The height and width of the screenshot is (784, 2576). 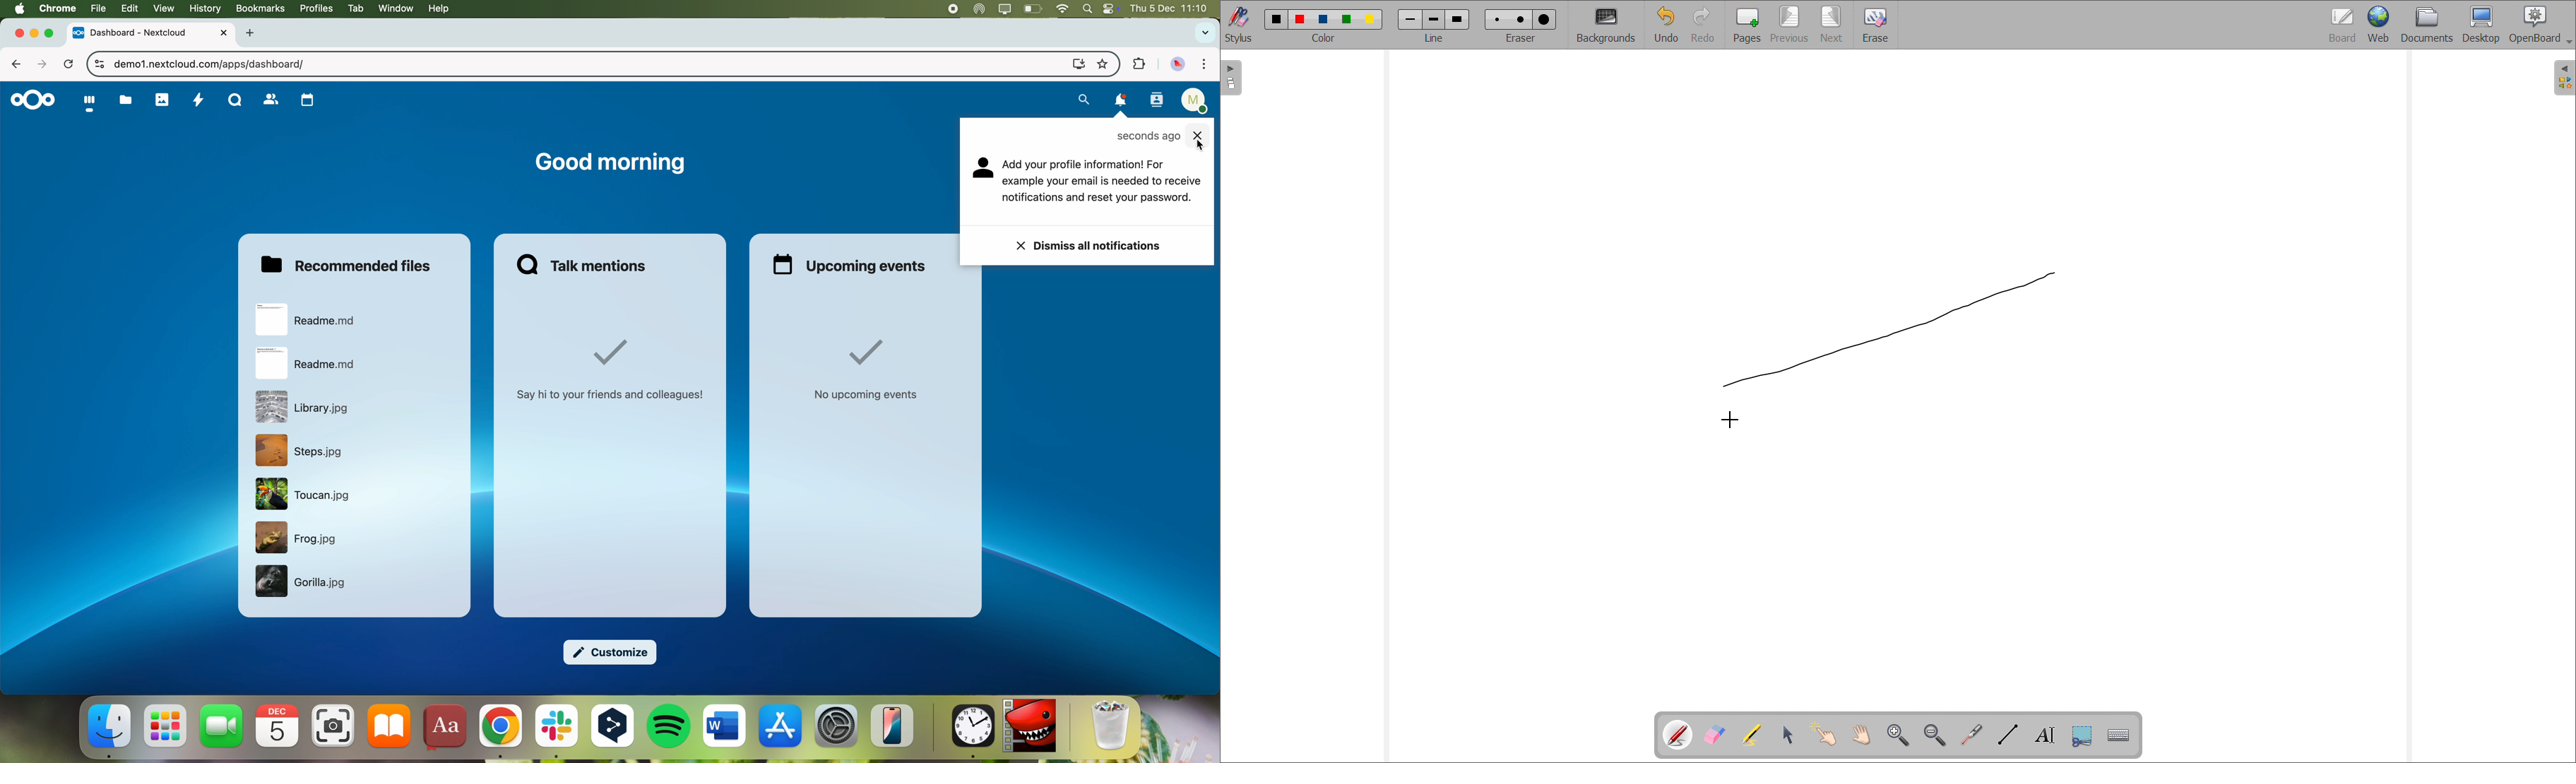 I want to click on search, so click(x=1082, y=100).